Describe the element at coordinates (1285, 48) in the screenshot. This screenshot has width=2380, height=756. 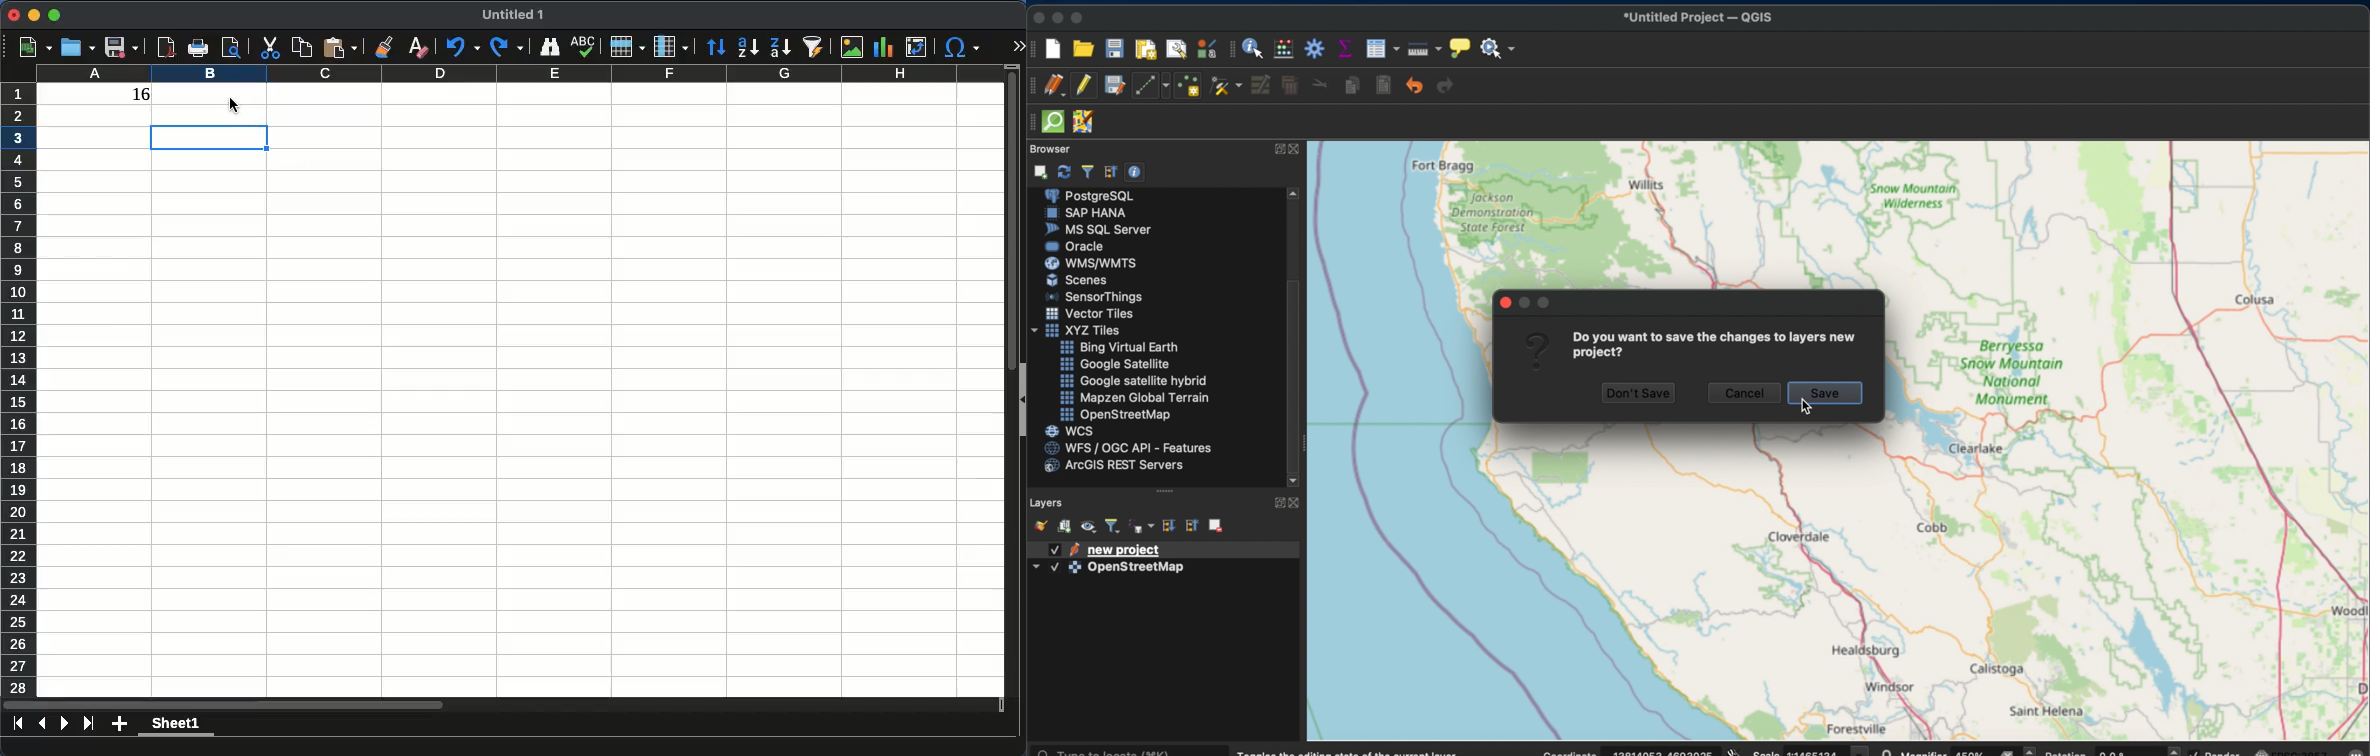
I see `open field calculator` at that location.